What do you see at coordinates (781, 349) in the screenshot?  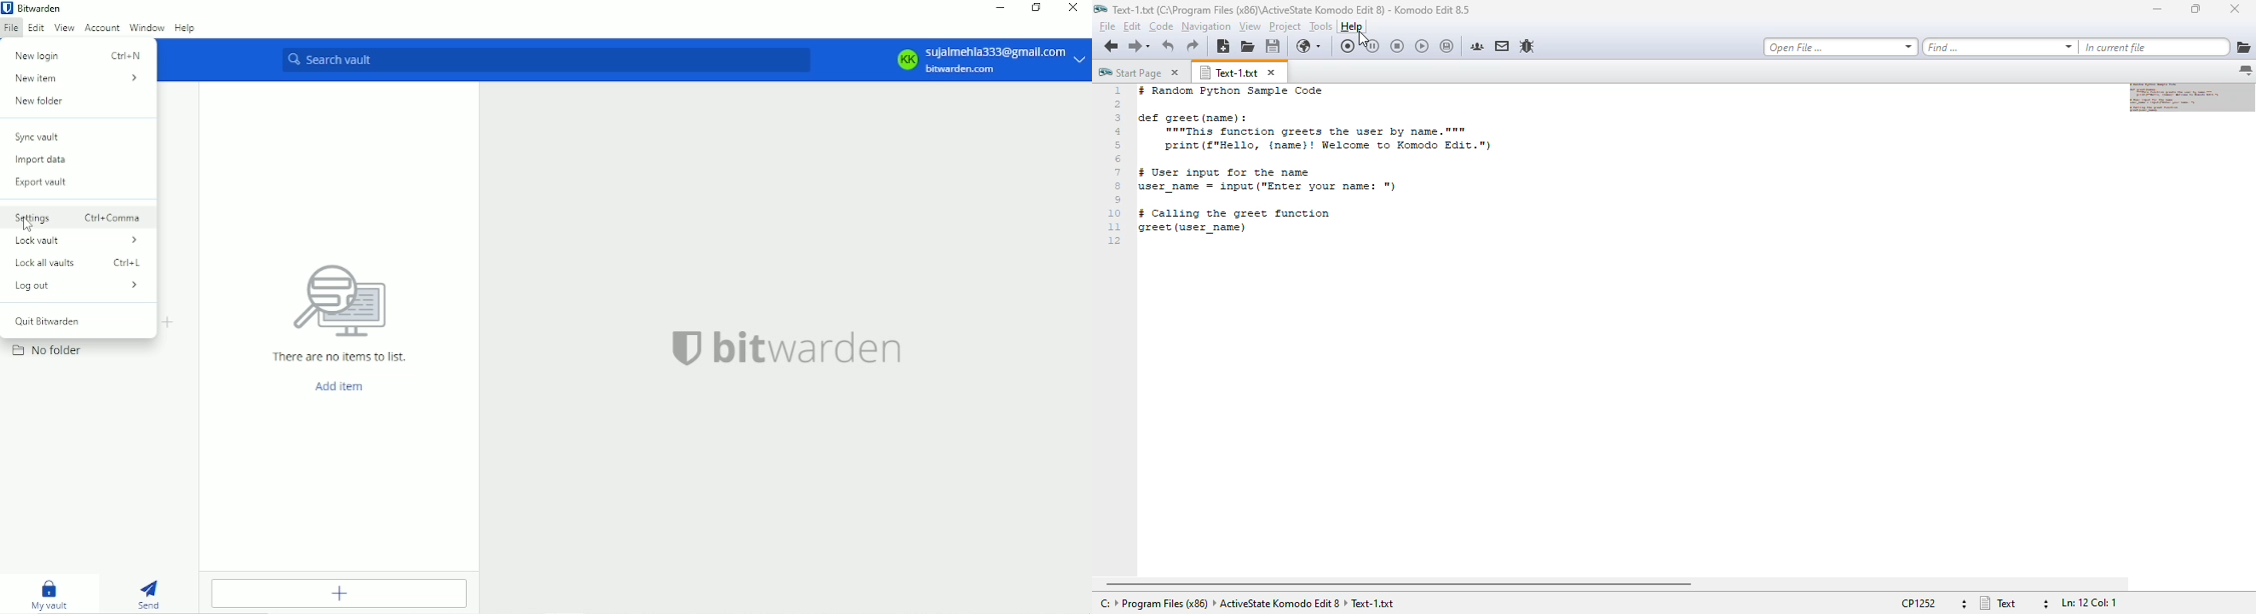 I see `bitwarden` at bounding box center [781, 349].